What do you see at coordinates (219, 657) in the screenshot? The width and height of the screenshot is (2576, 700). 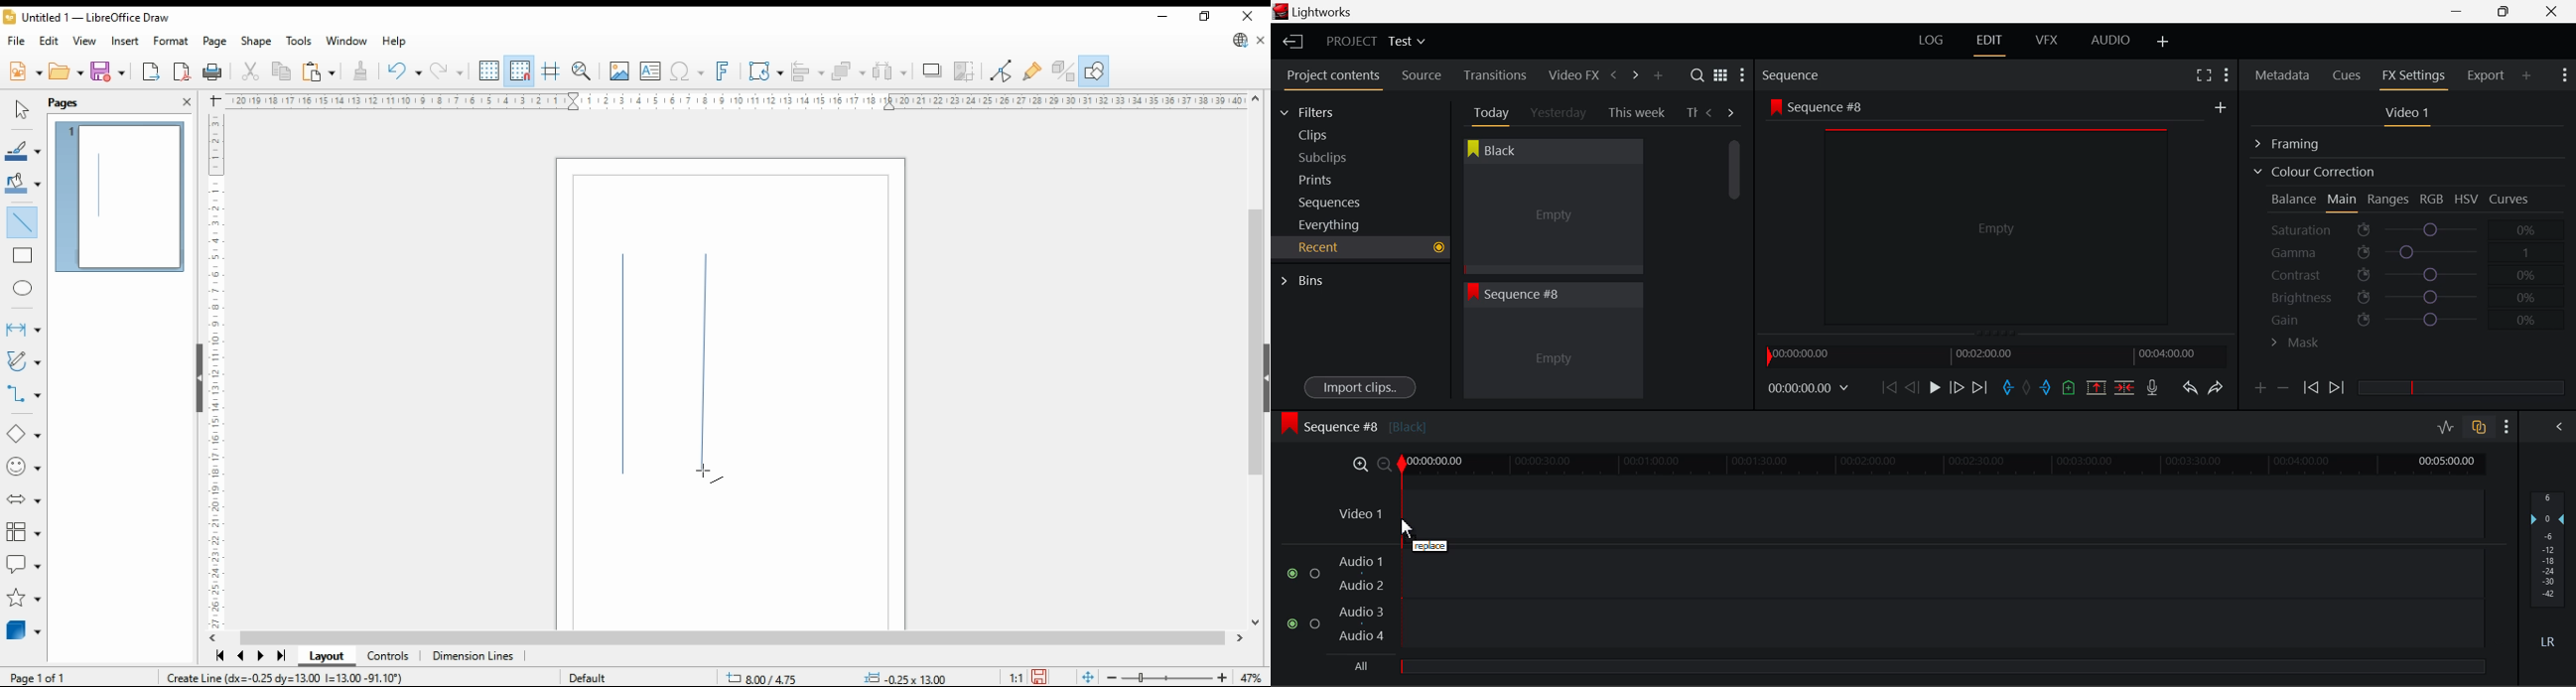 I see `first page` at bounding box center [219, 657].